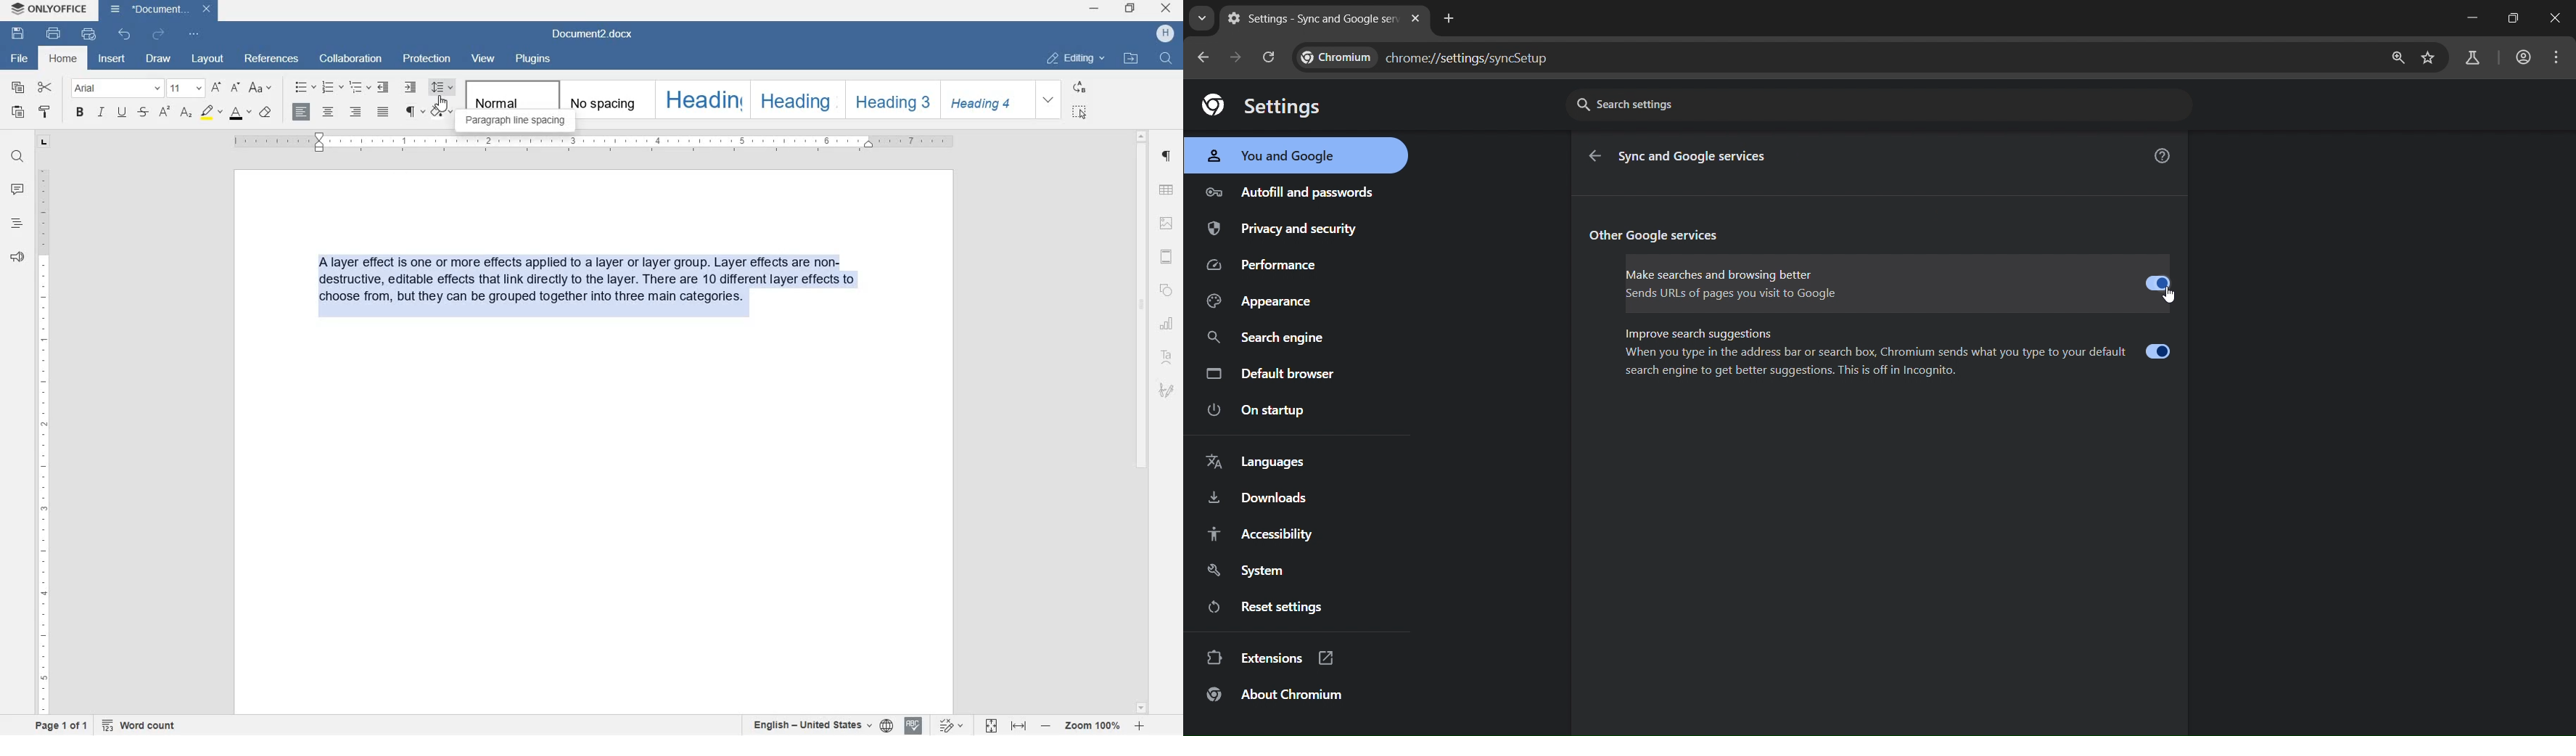 The width and height of the screenshot is (2576, 756). Describe the element at coordinates (355, 112) in the screenshot. I see `align right` at that location.